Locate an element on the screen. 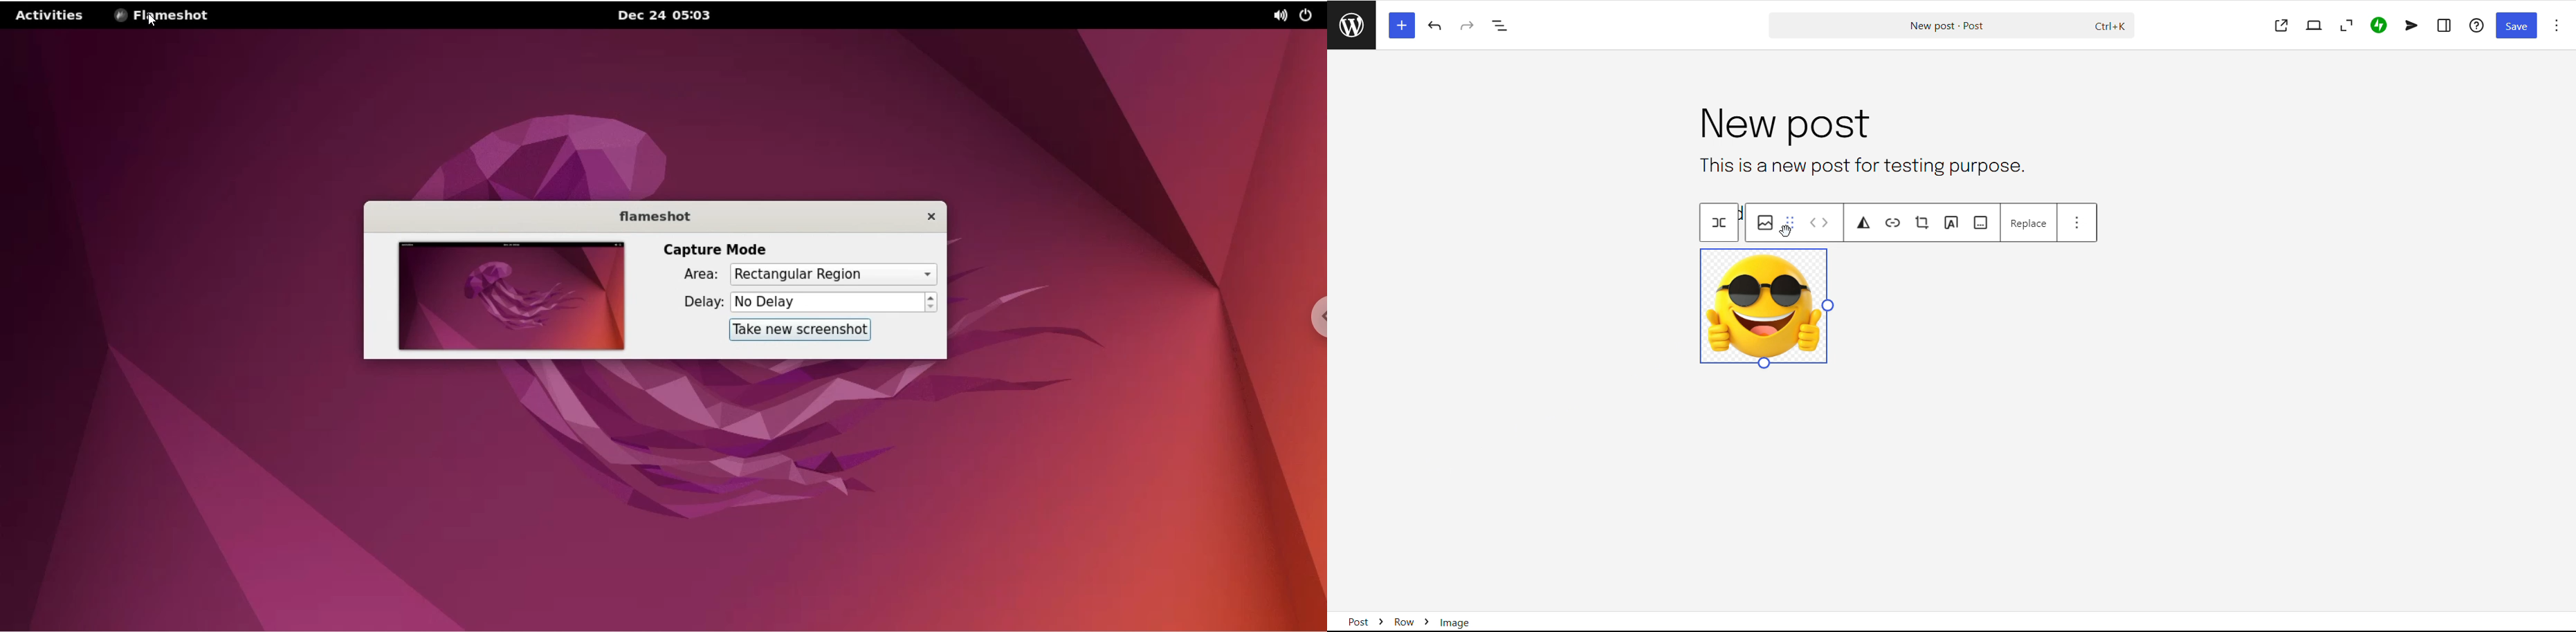  jetpack is located at coordinates (2379, 26).